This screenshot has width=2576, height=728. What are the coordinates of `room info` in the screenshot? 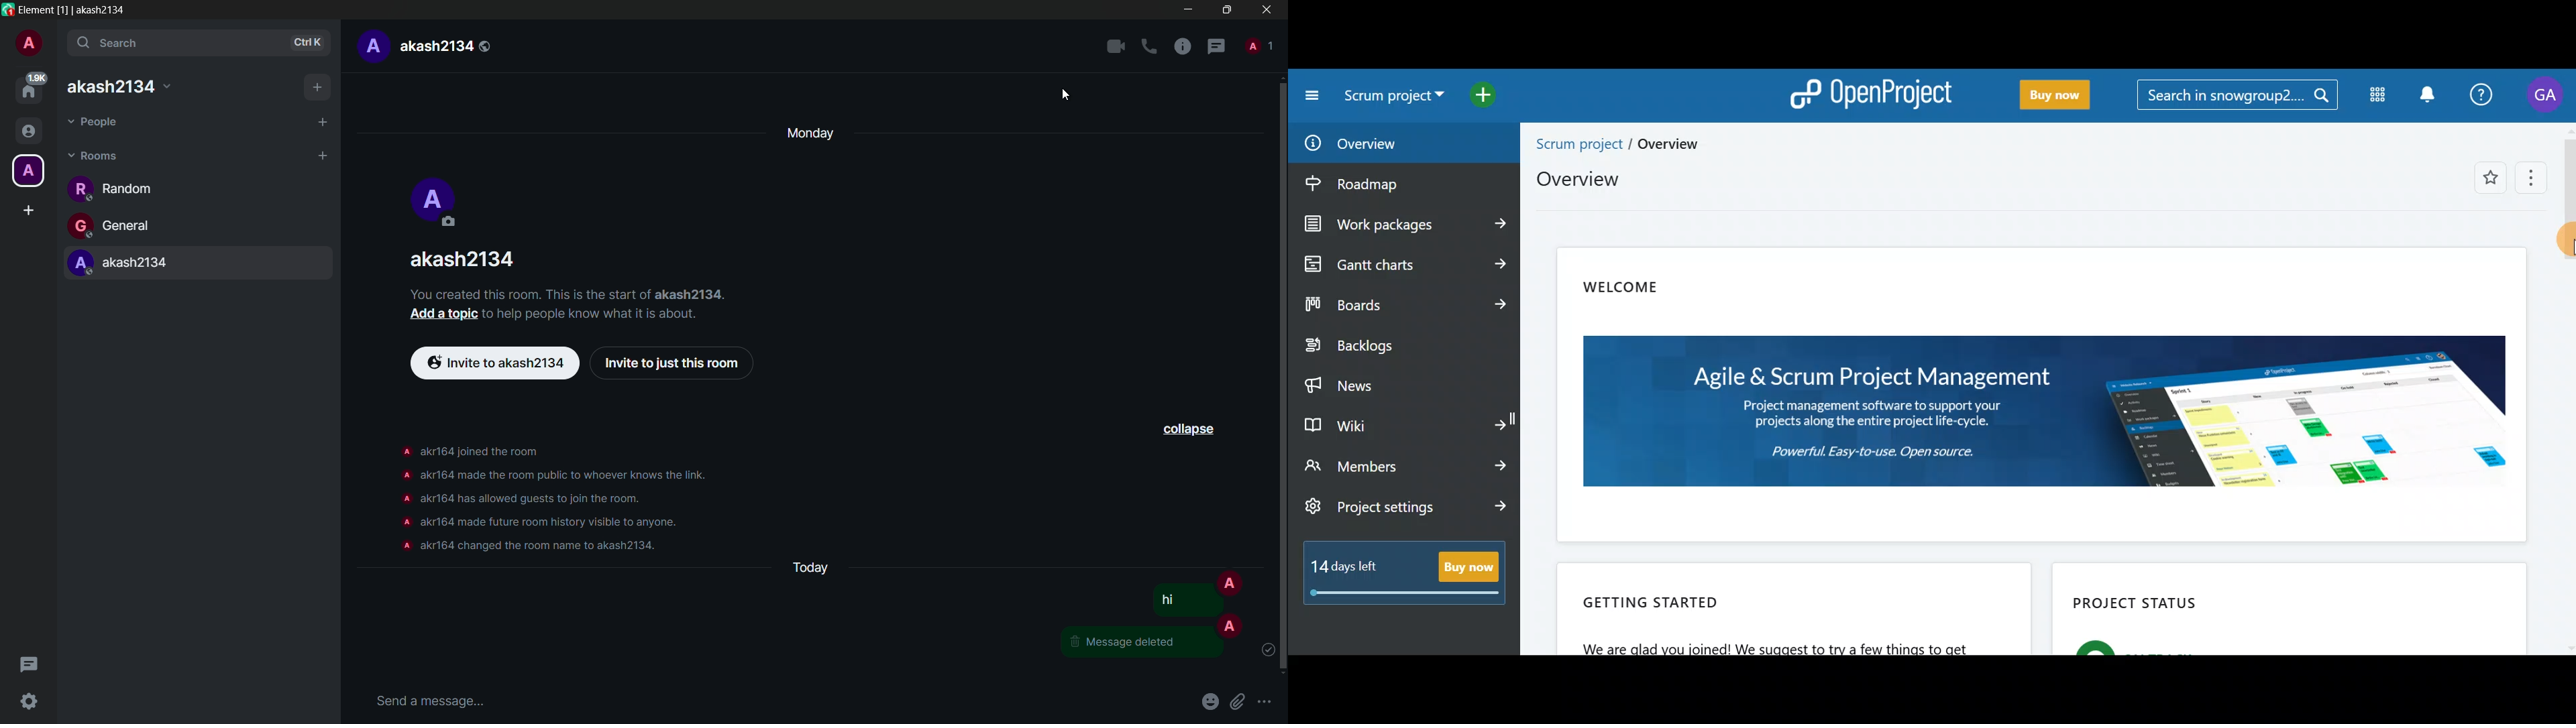 It's located at (1183, 48).